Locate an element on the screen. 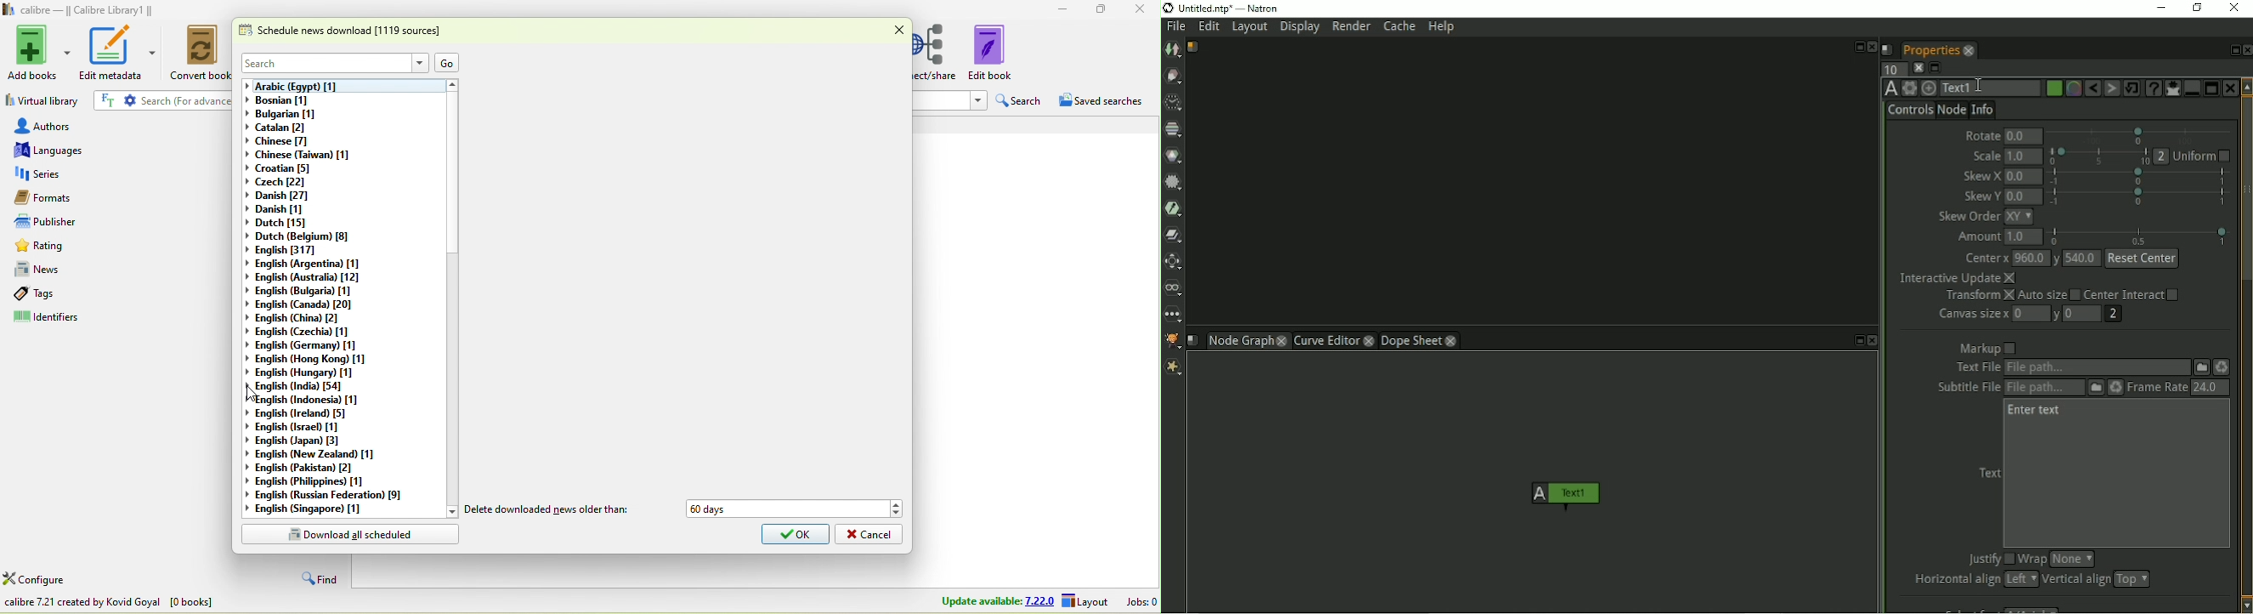  chinese [7] is located at coordinates (291, 142).